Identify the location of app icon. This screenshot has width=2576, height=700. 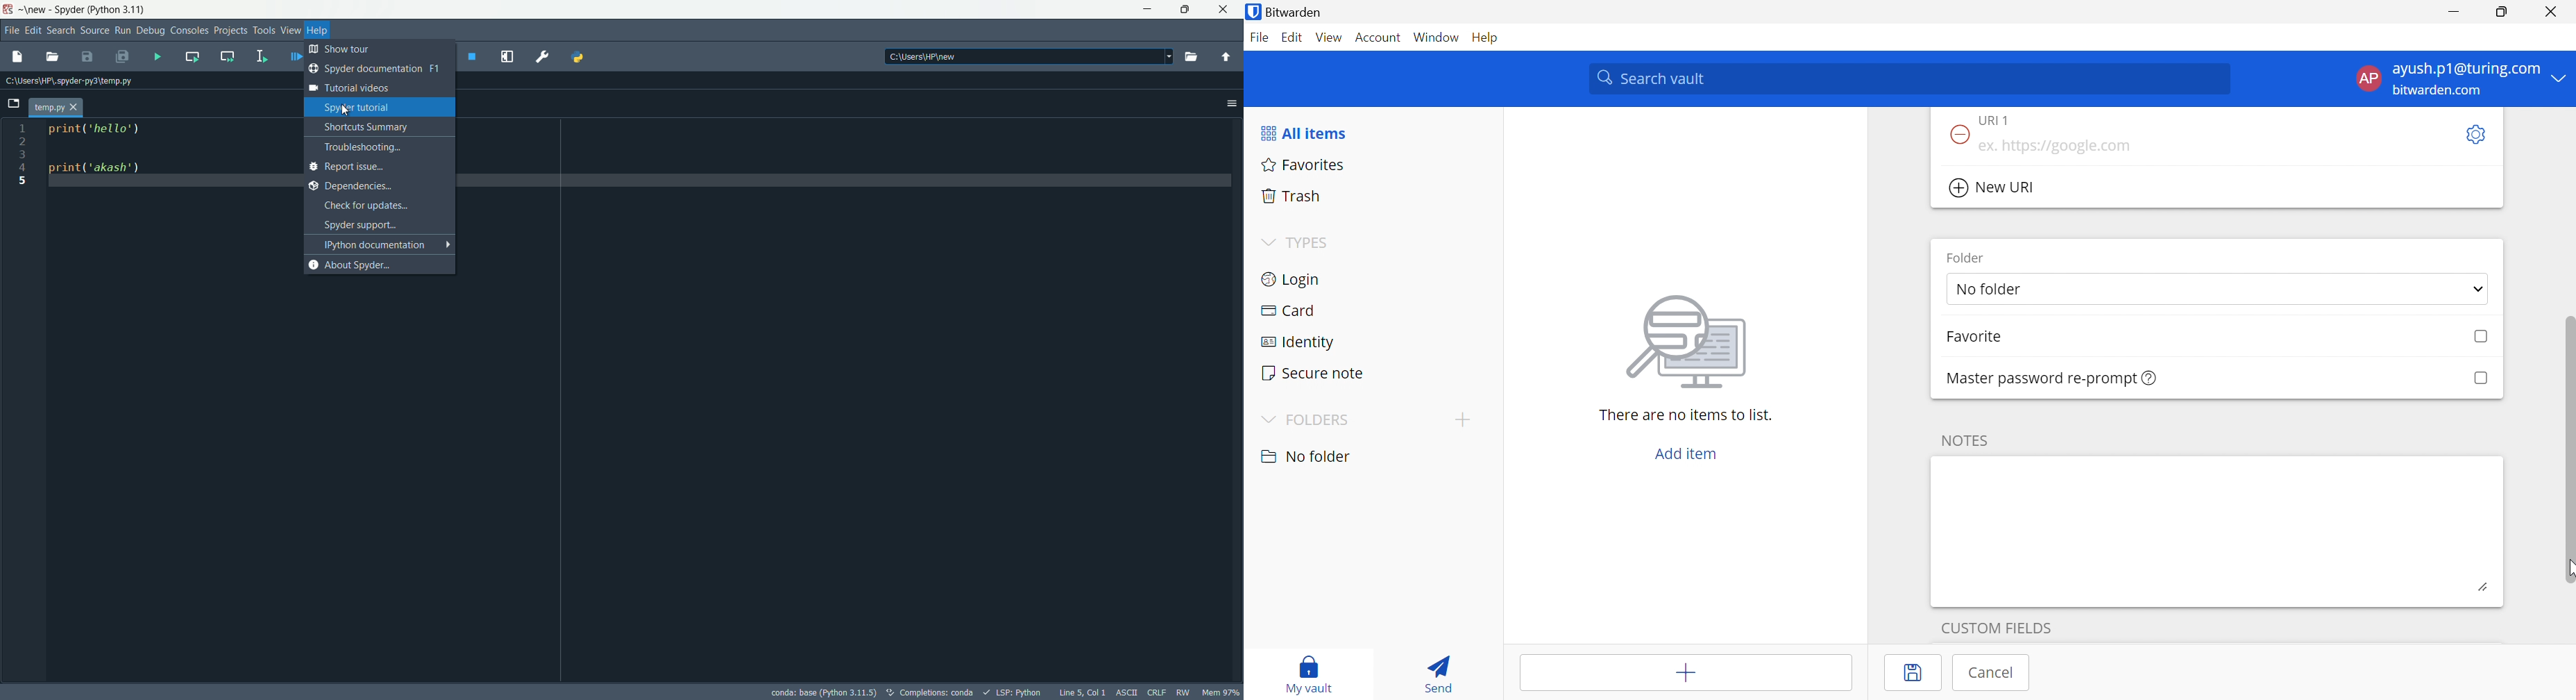
(10, 10).